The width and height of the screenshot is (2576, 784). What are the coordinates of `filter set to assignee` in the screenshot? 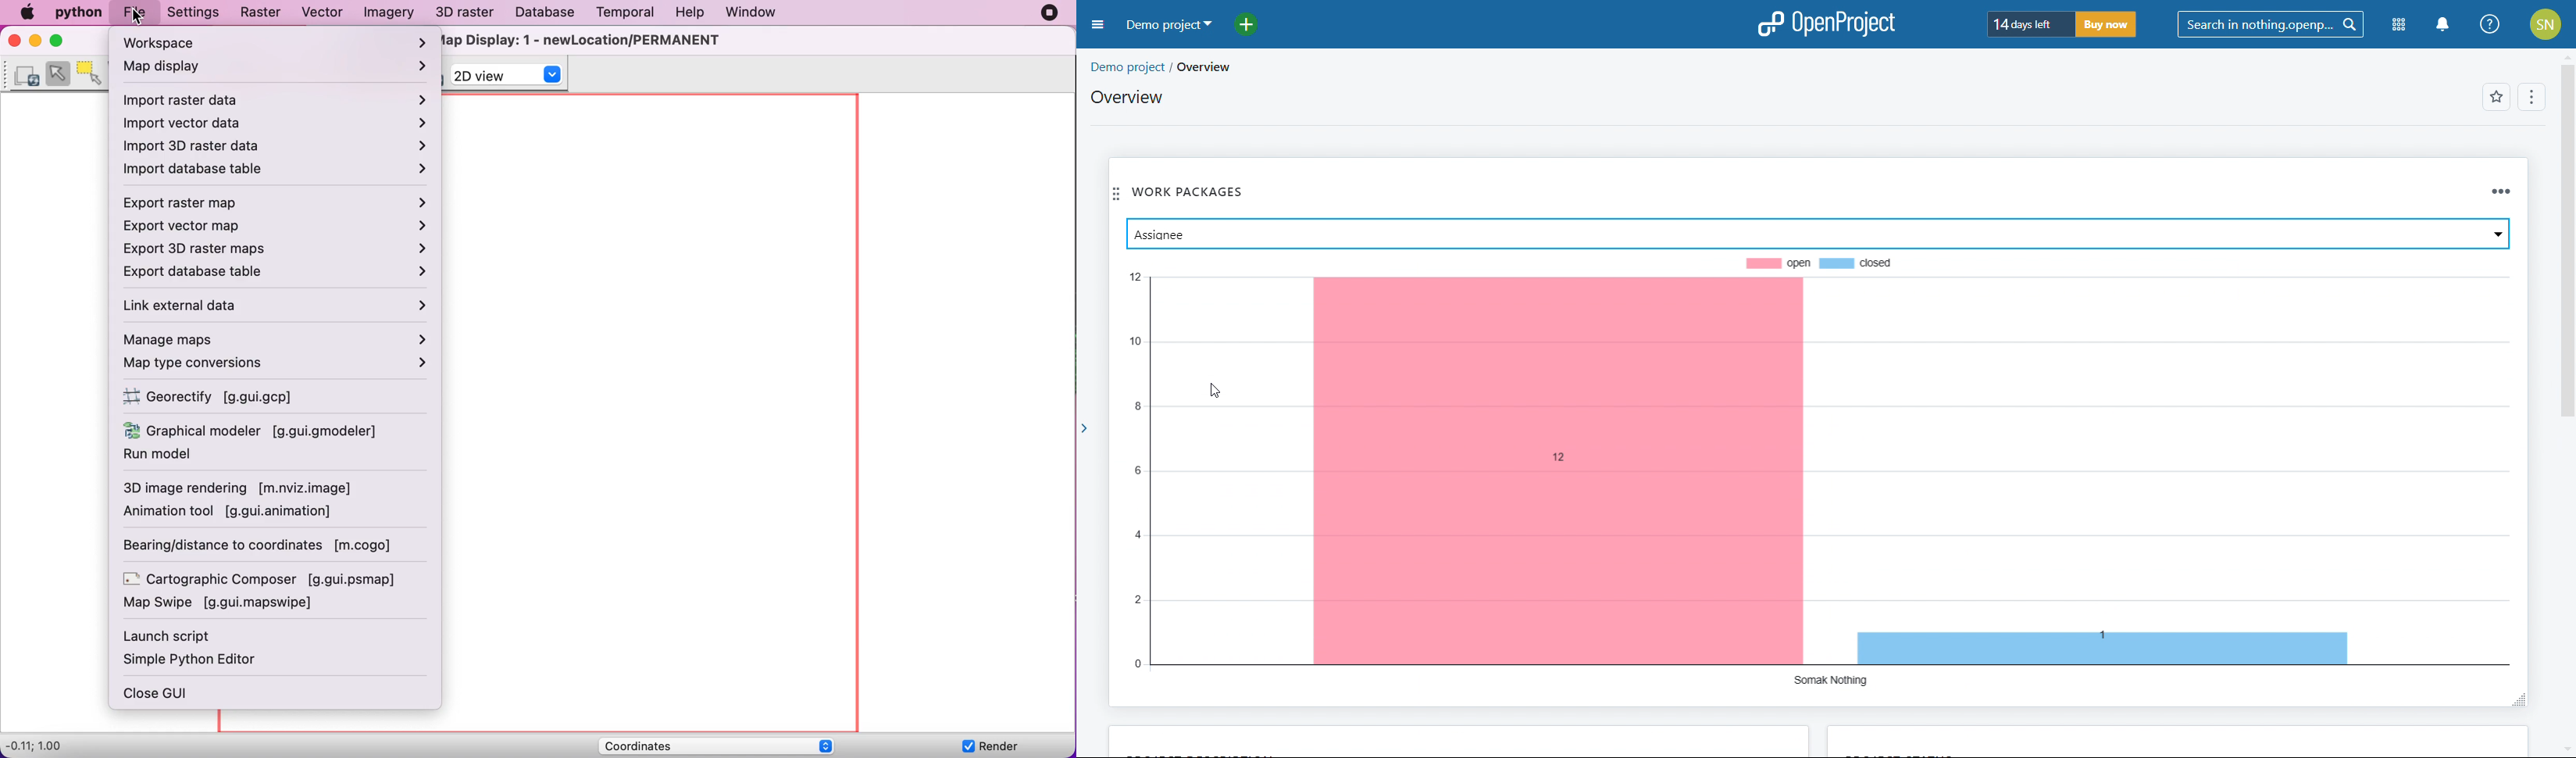 It's located at (1817, 234).